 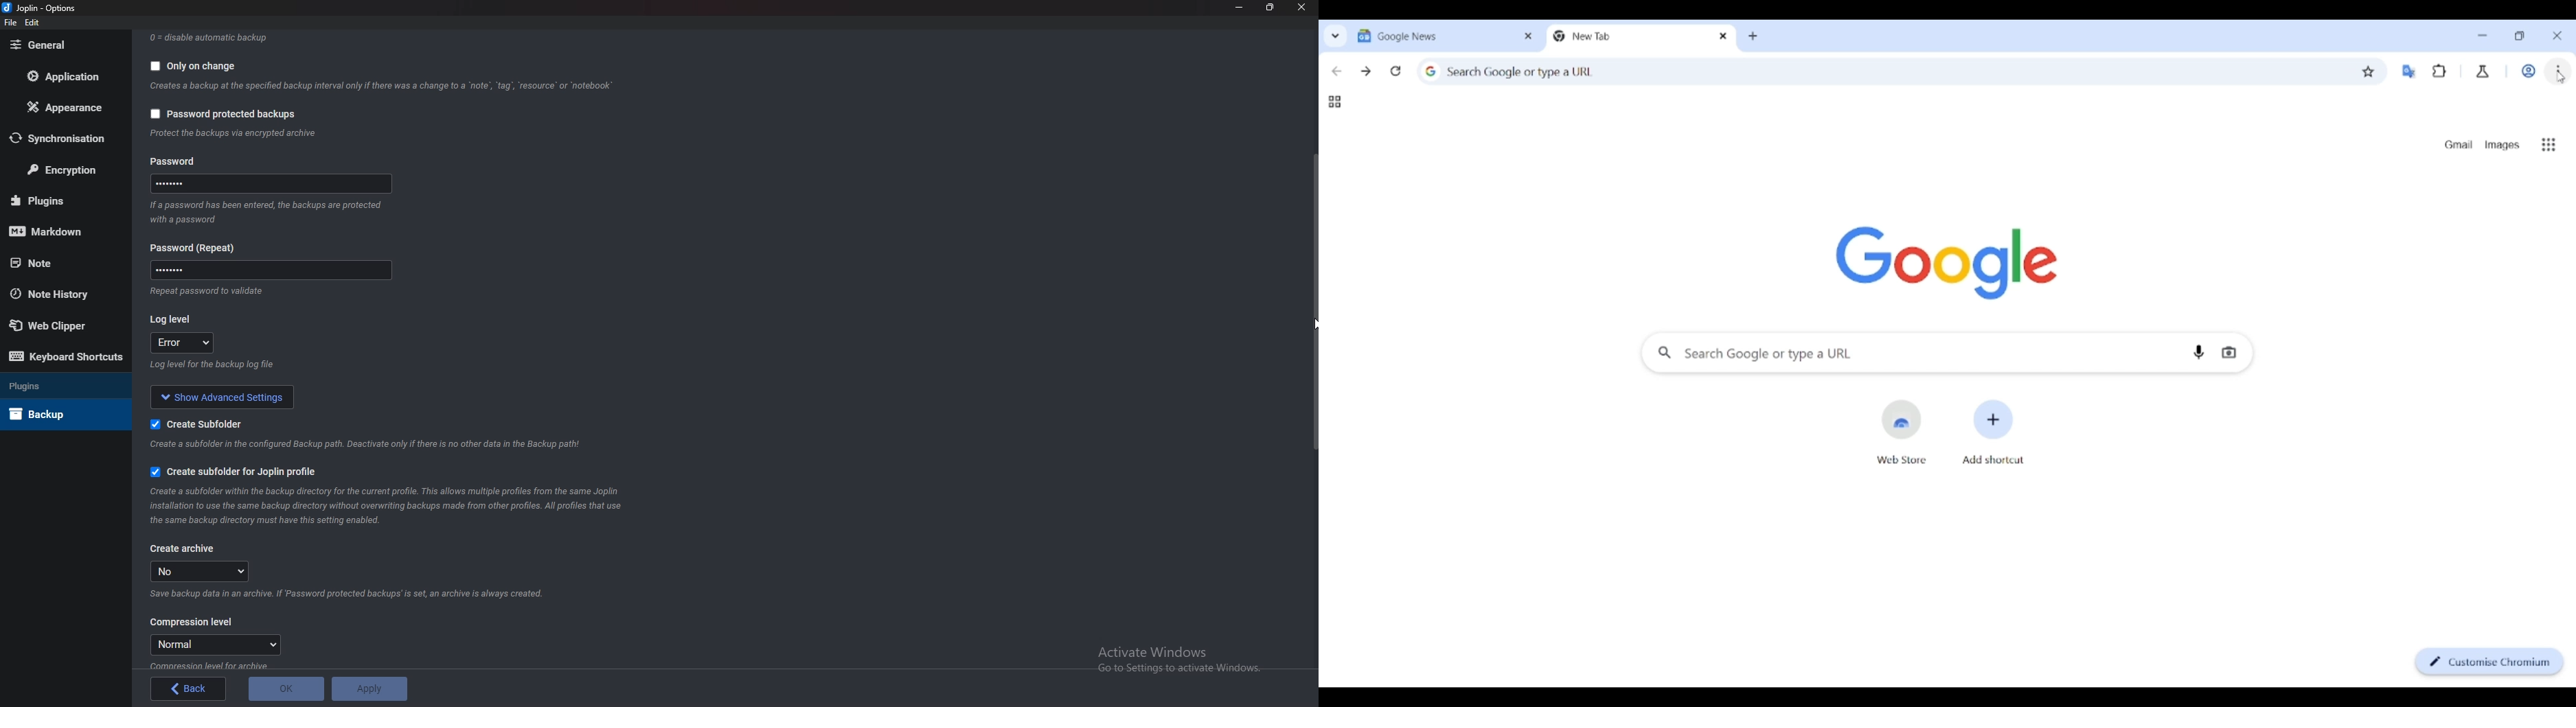 I want to click on Go back, so click(x=1336, y=71).